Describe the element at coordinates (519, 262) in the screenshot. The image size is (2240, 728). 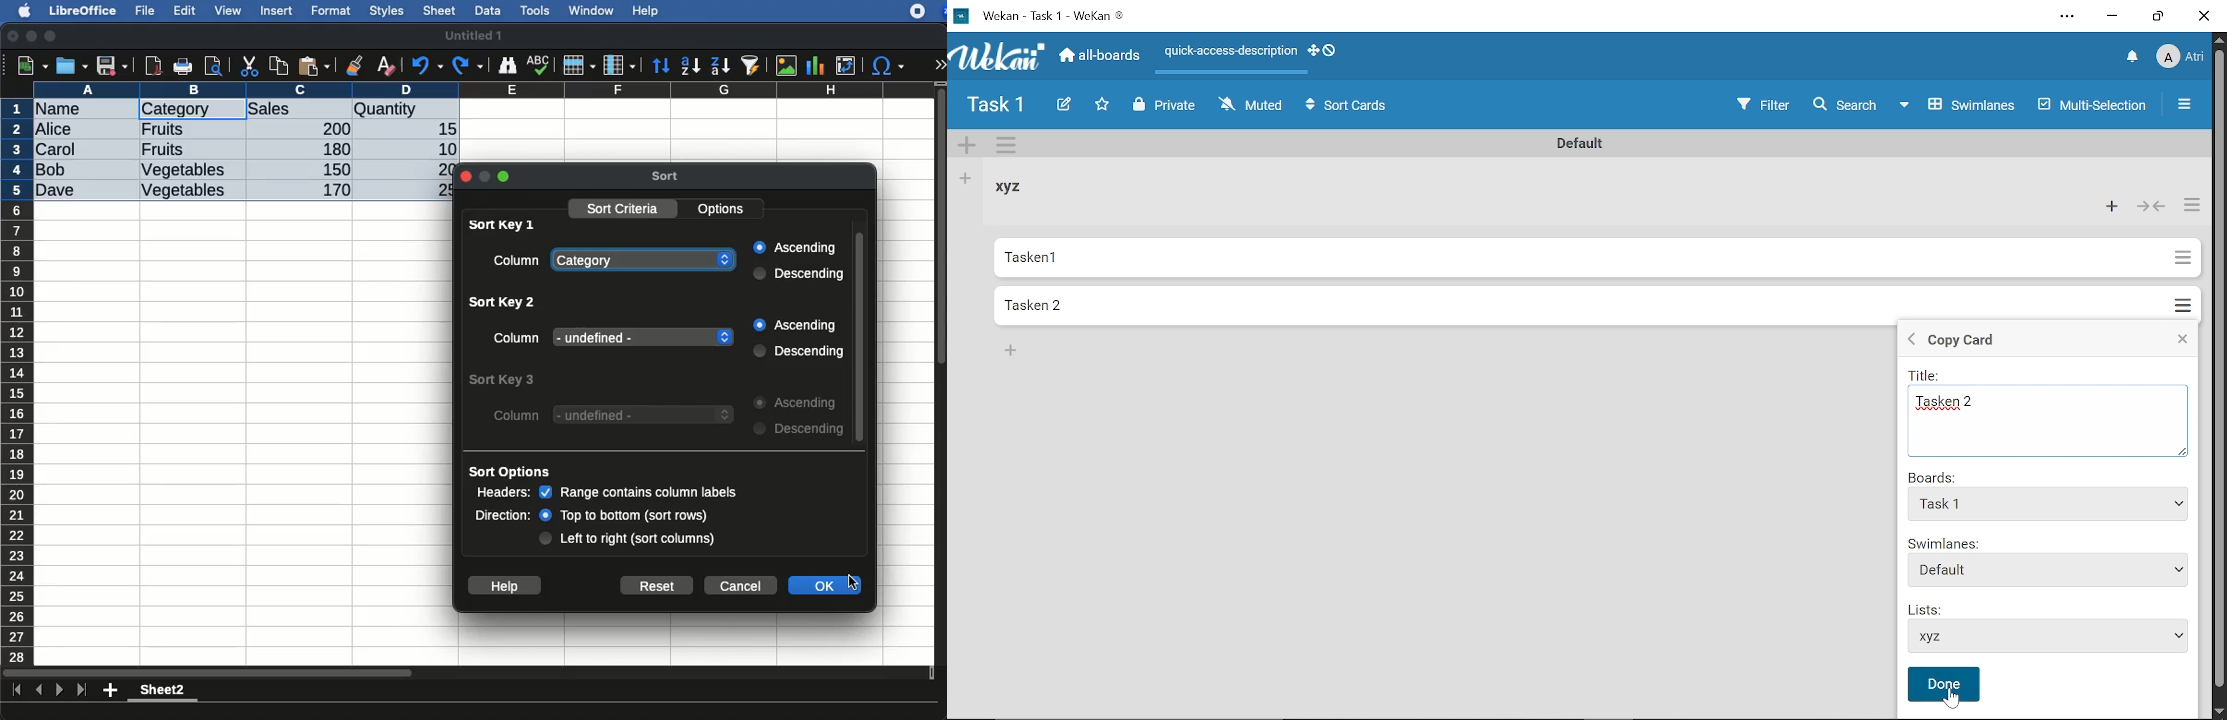
I see `column` at that location.